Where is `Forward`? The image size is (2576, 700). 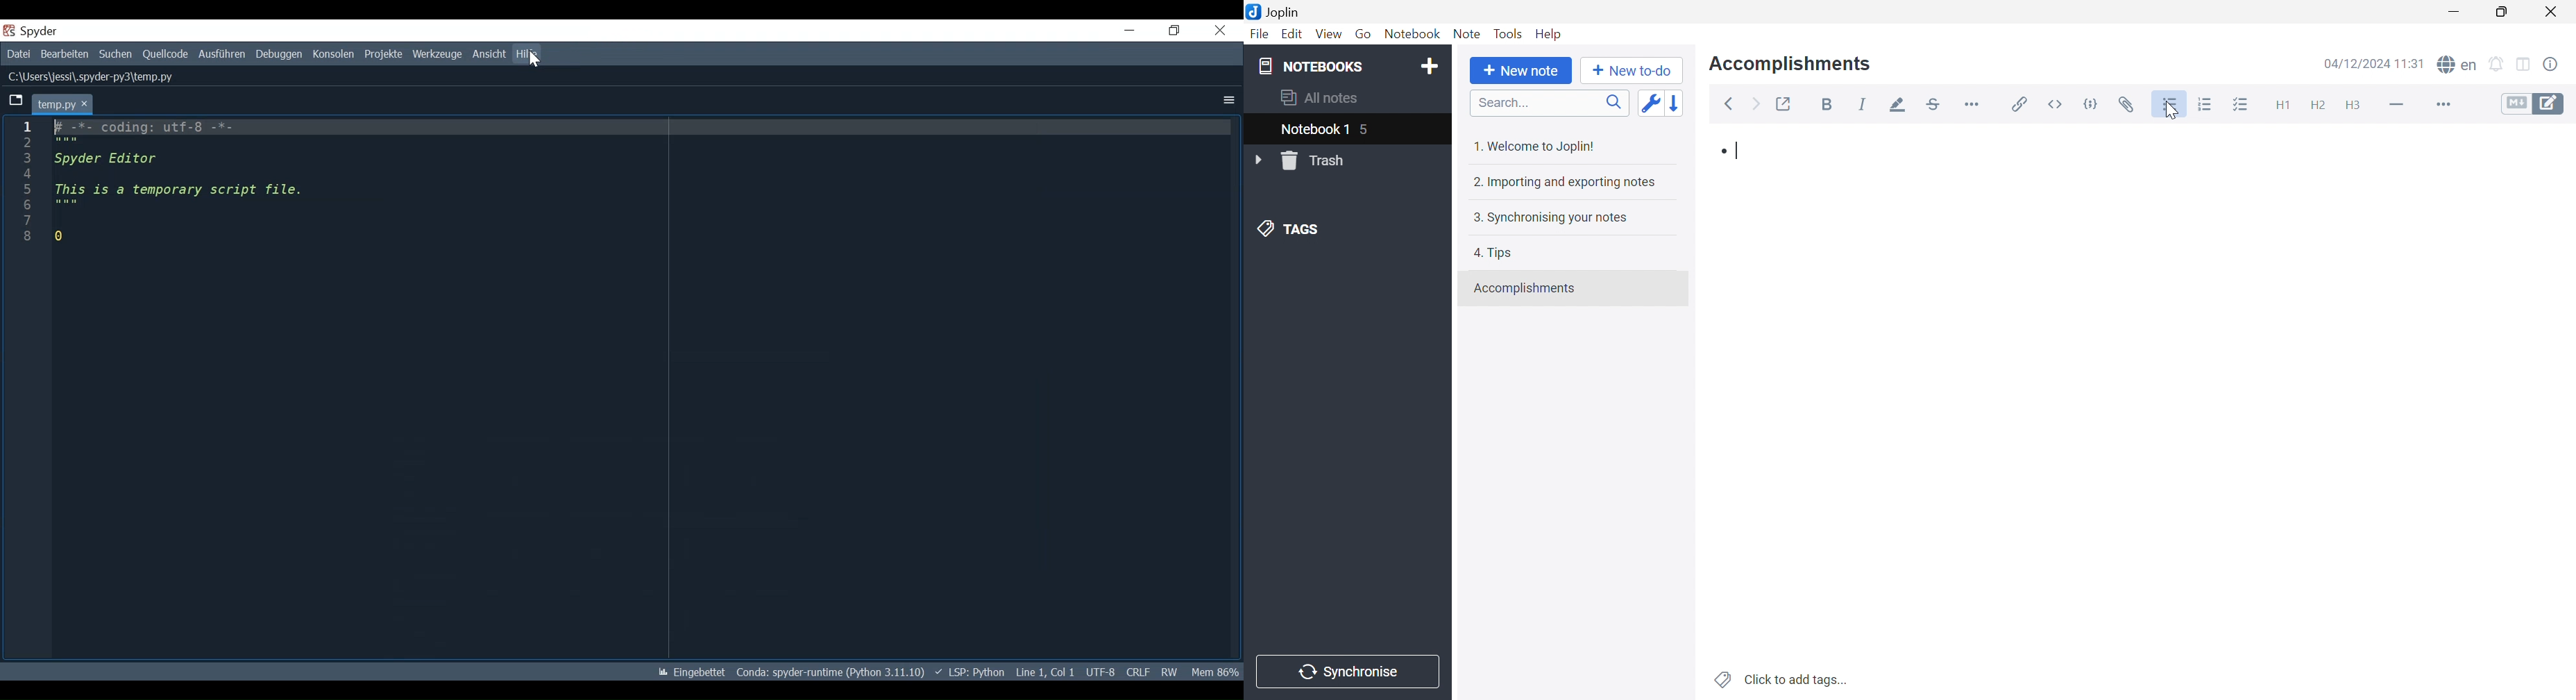 Forward is located at coordinates (1755, 103).